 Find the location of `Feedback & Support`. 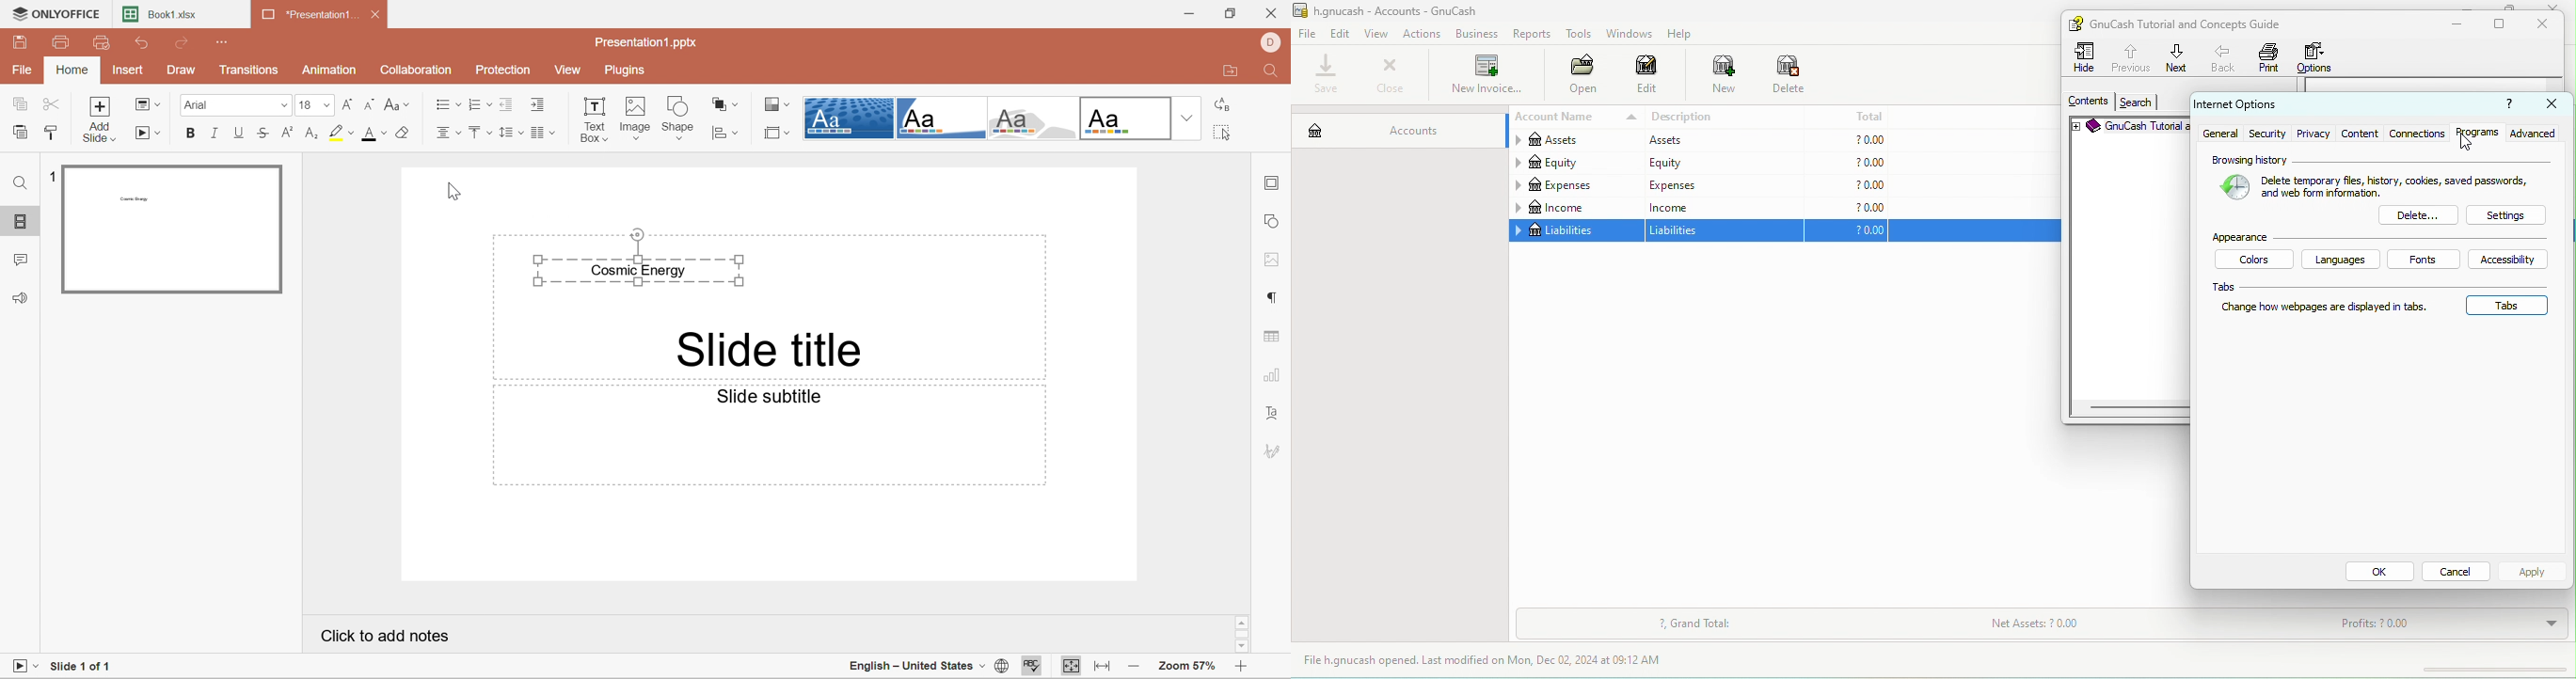

Feedback & Support is located at coordinates (20, 298).